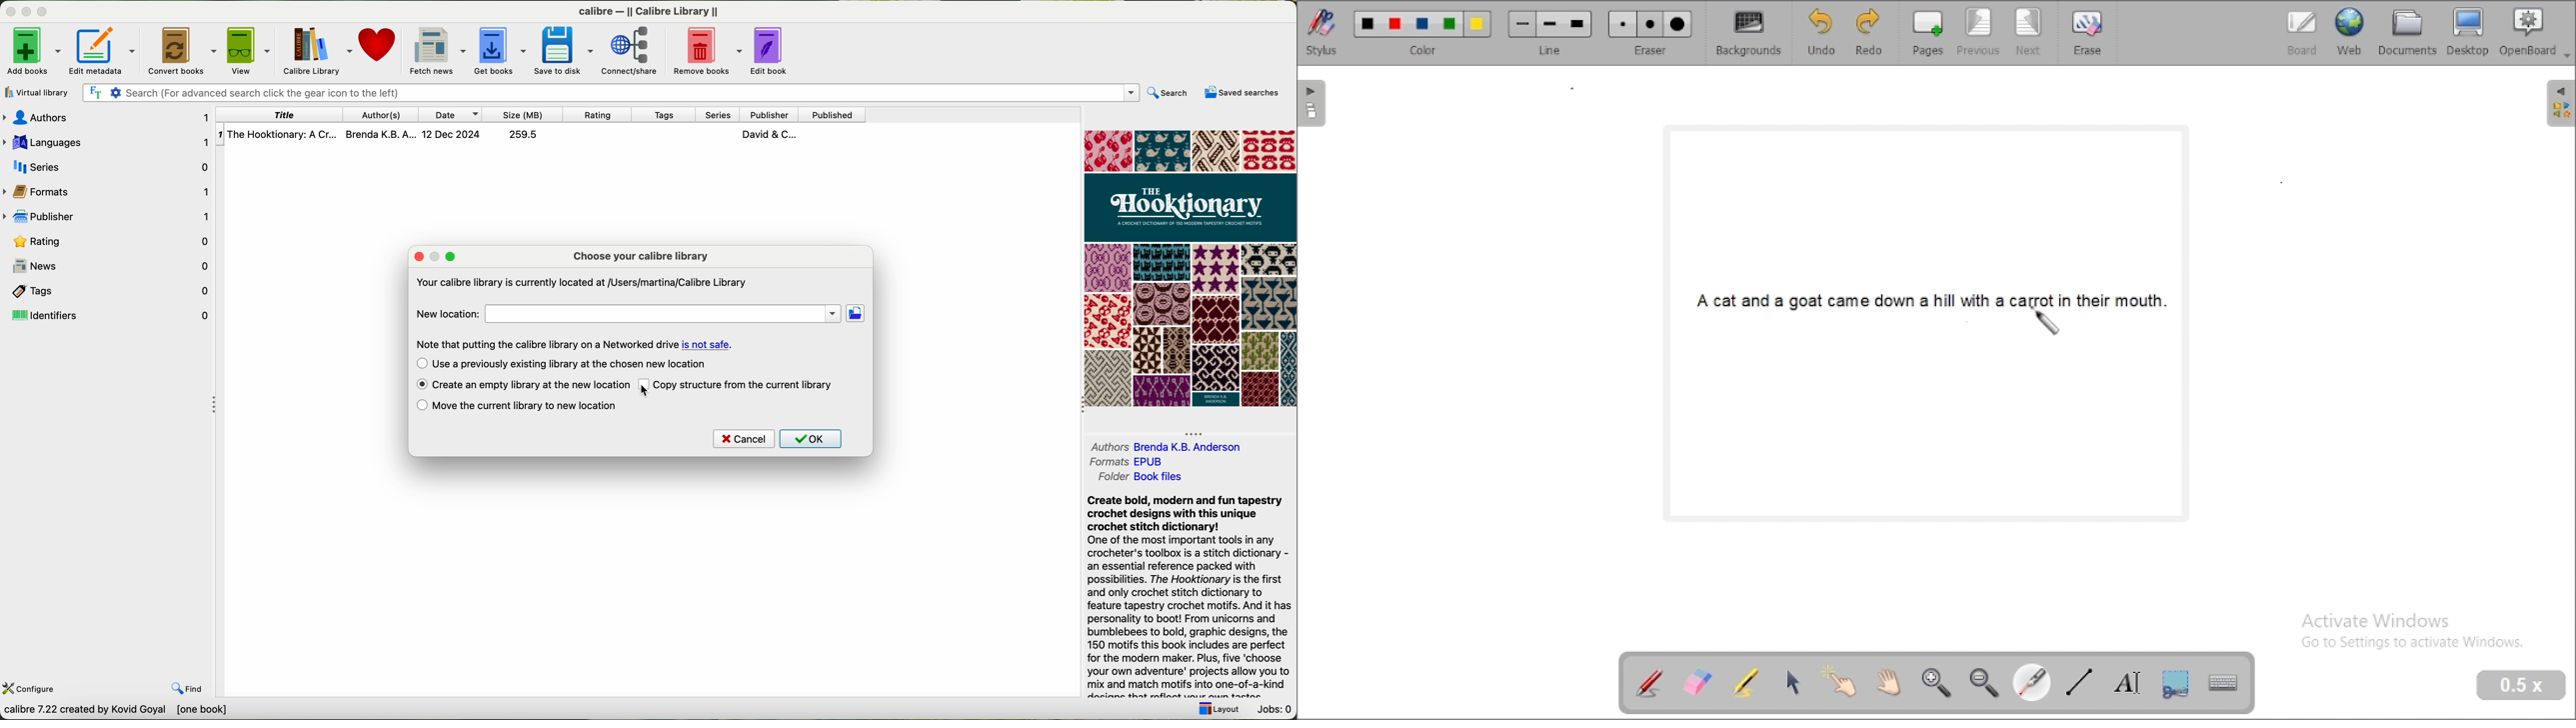  Describe the element at coordinates (2046, 321) in the screenshot. I see `virtual laser pointer` at that location.